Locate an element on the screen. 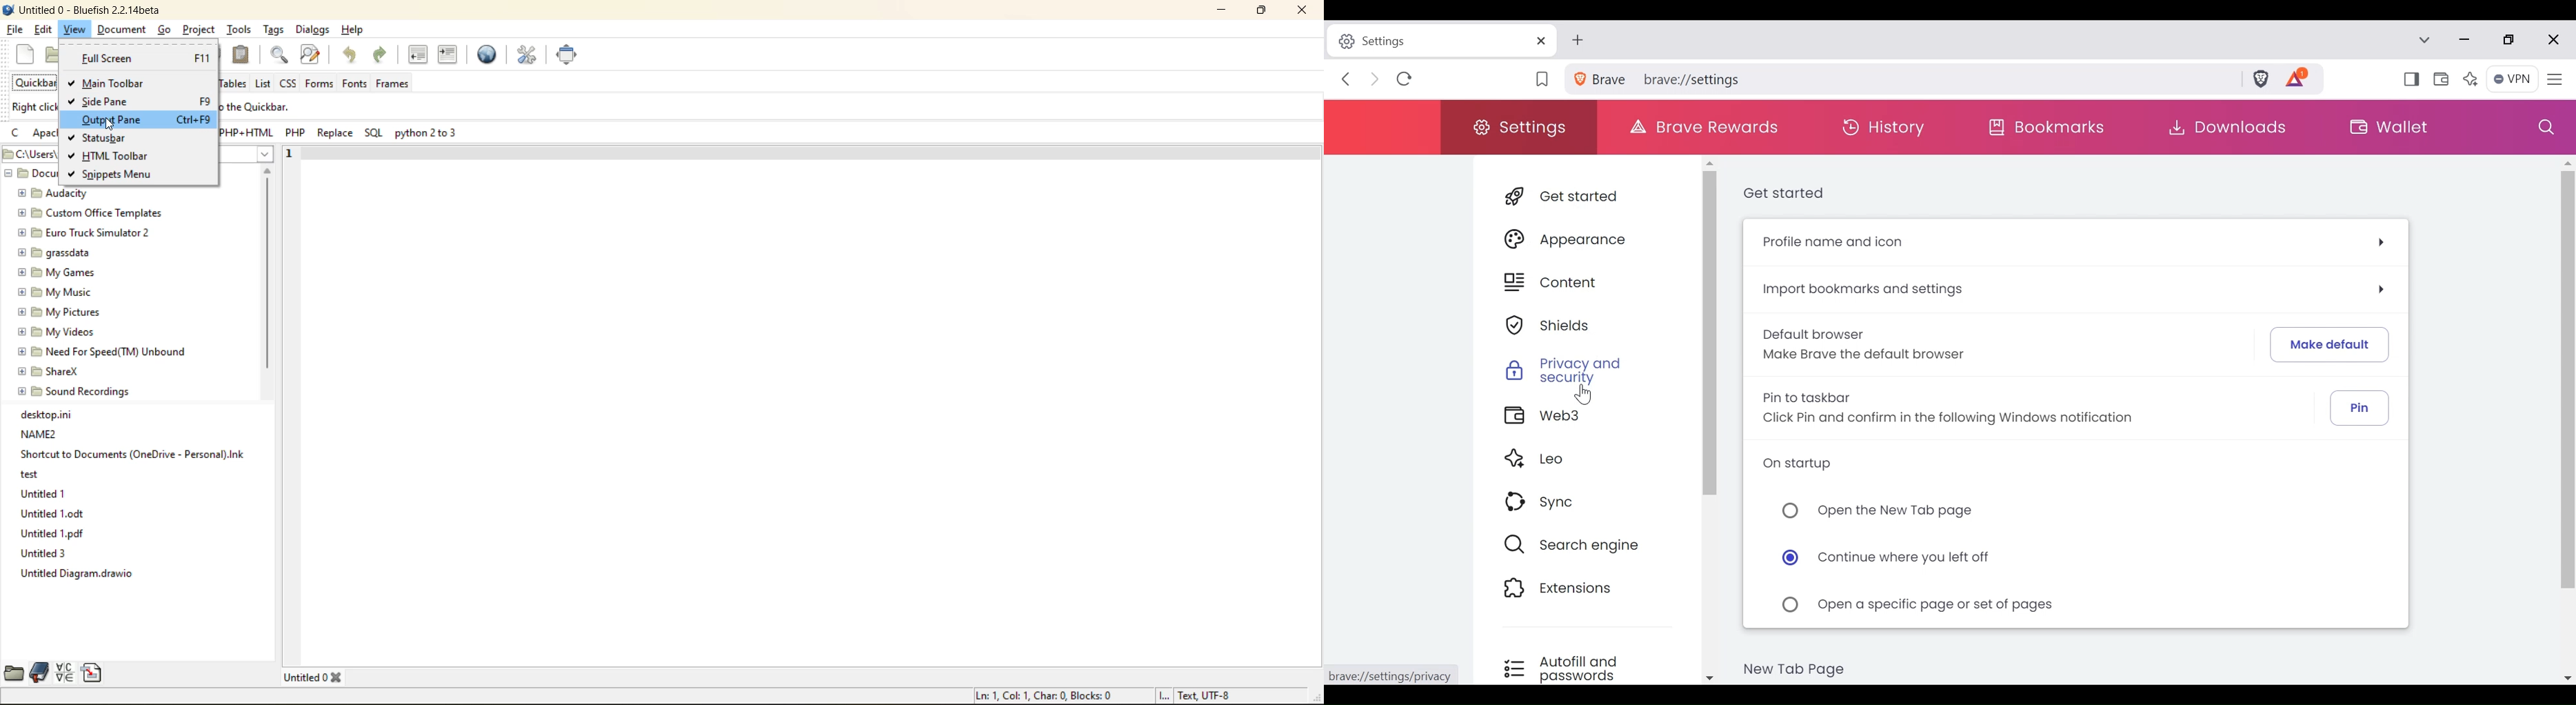 The width and height of the screenshot is (2576, 728). Enable/Disable Open the New Tab page is located at coordinates (1893, 512).